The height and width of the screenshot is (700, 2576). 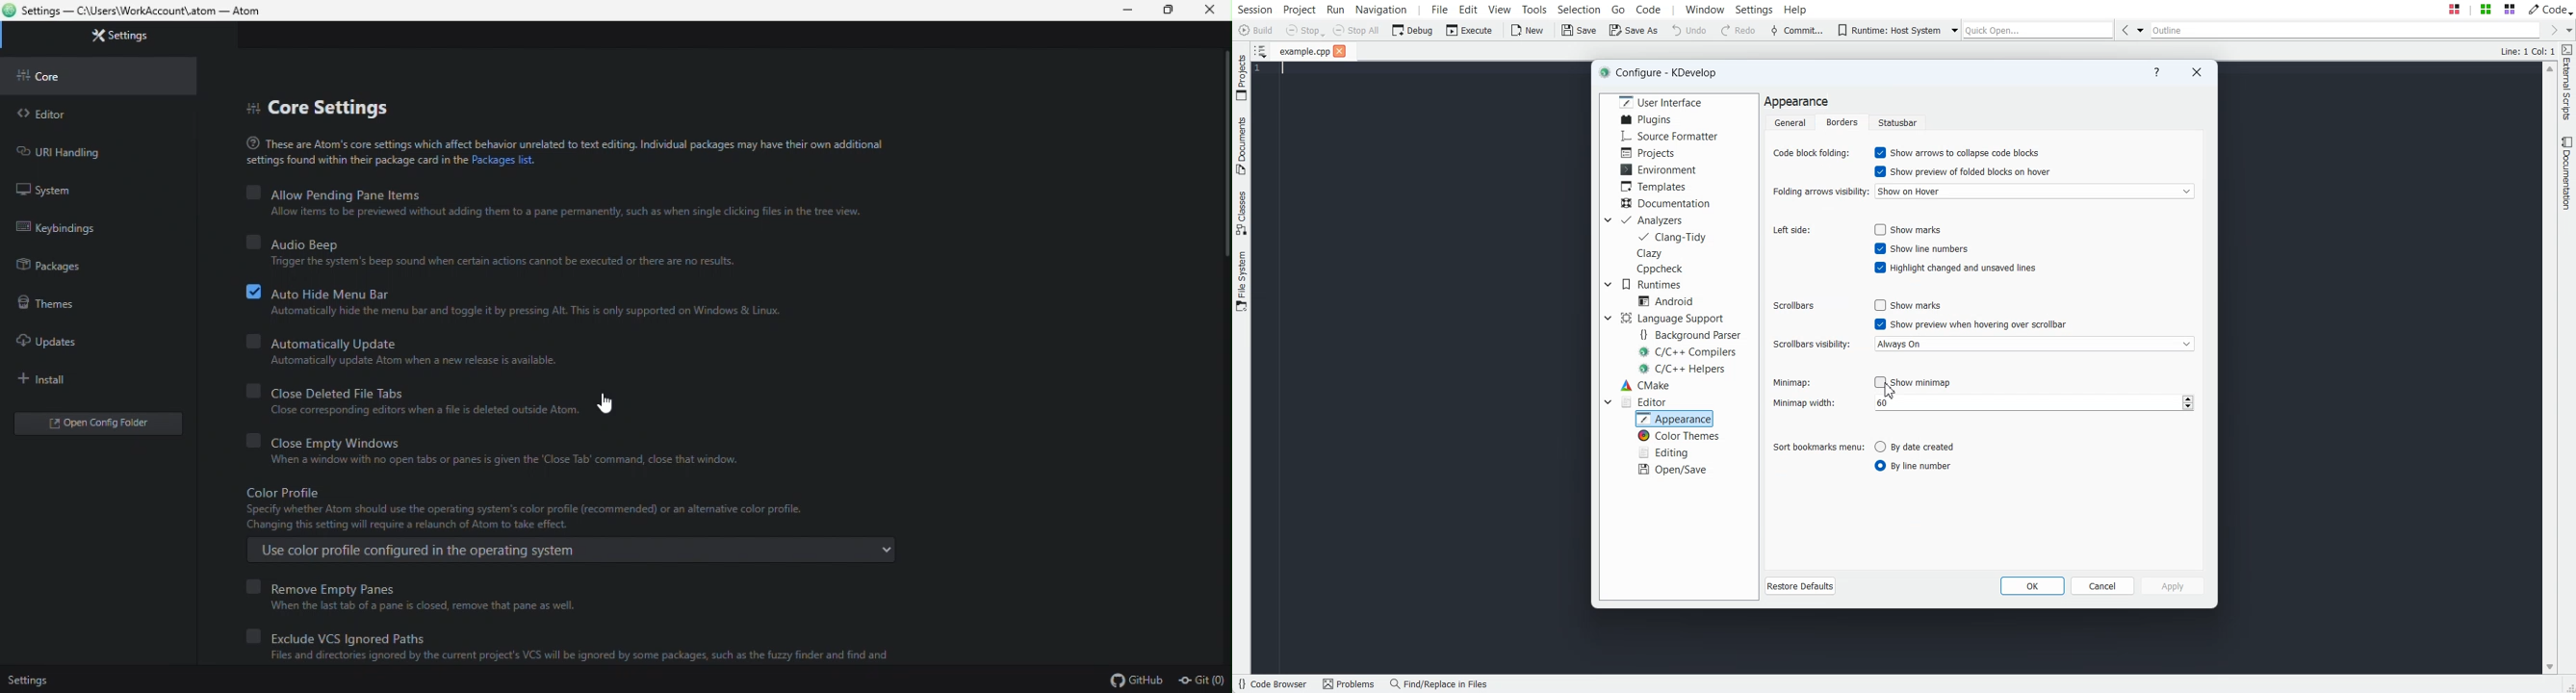 What do you see at coordinates (405, 361) in the screenshot?
I see `Automatically Update atom when a new release is available.` at bounding box center [405, 361].